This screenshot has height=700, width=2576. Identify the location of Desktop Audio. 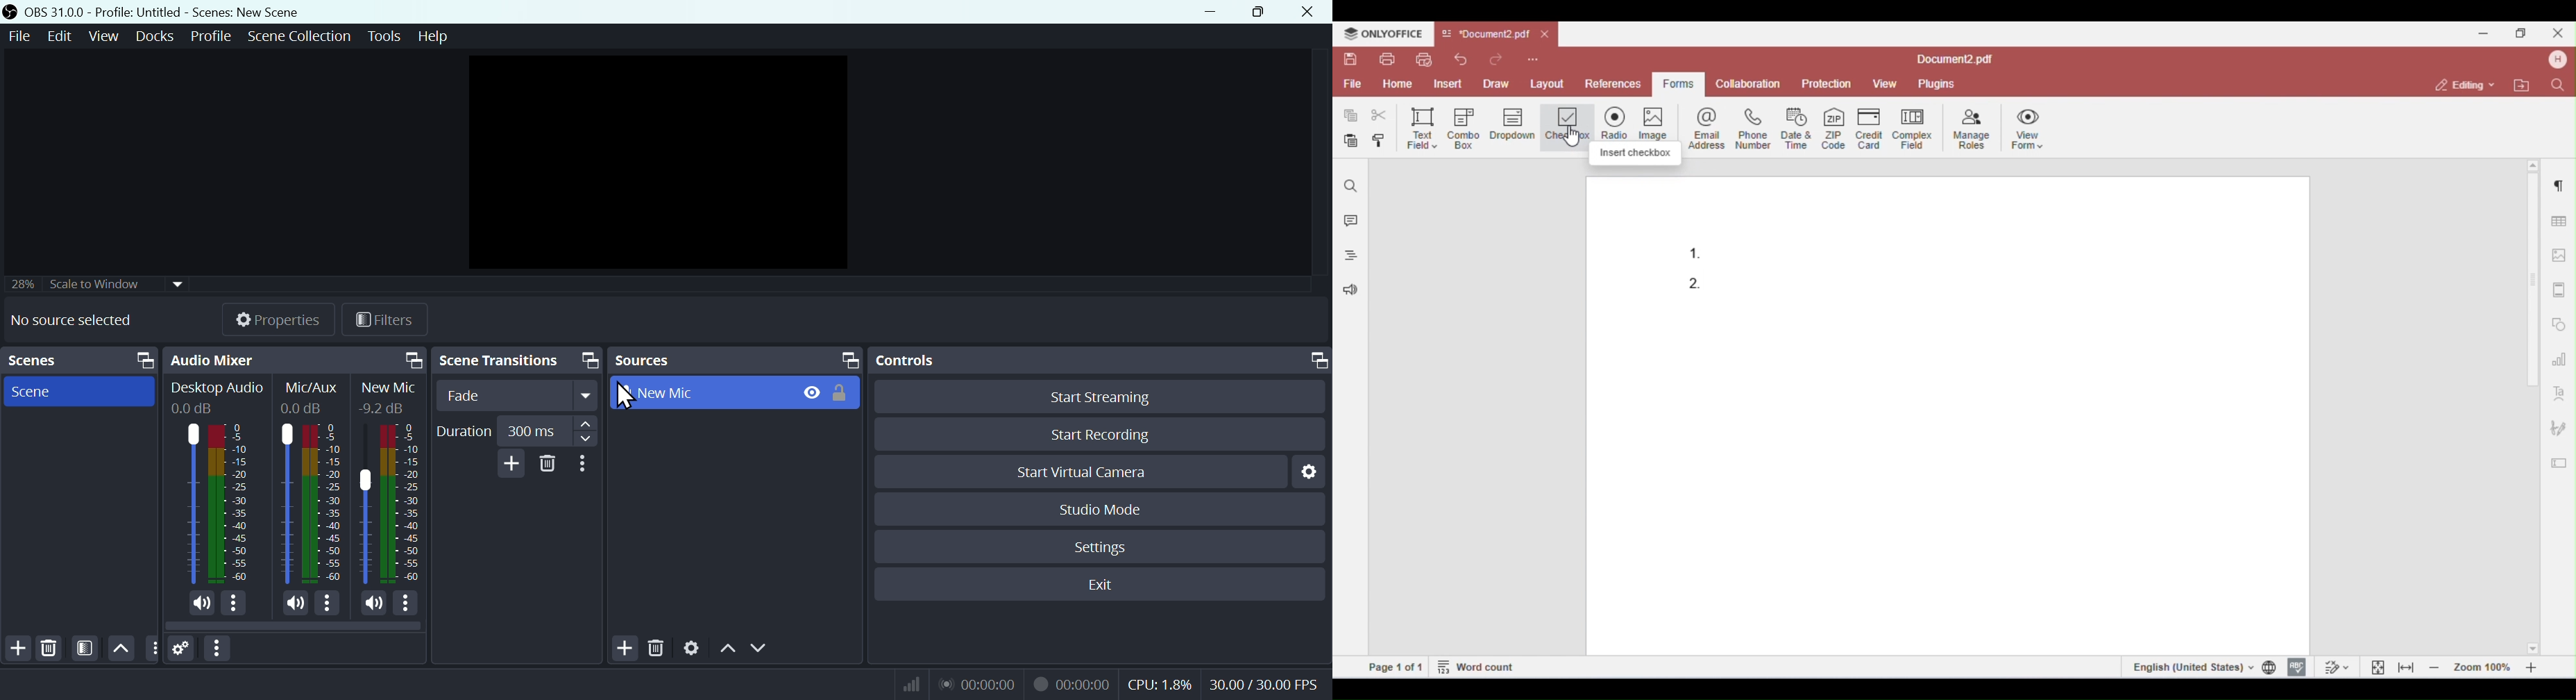
(219, 388).